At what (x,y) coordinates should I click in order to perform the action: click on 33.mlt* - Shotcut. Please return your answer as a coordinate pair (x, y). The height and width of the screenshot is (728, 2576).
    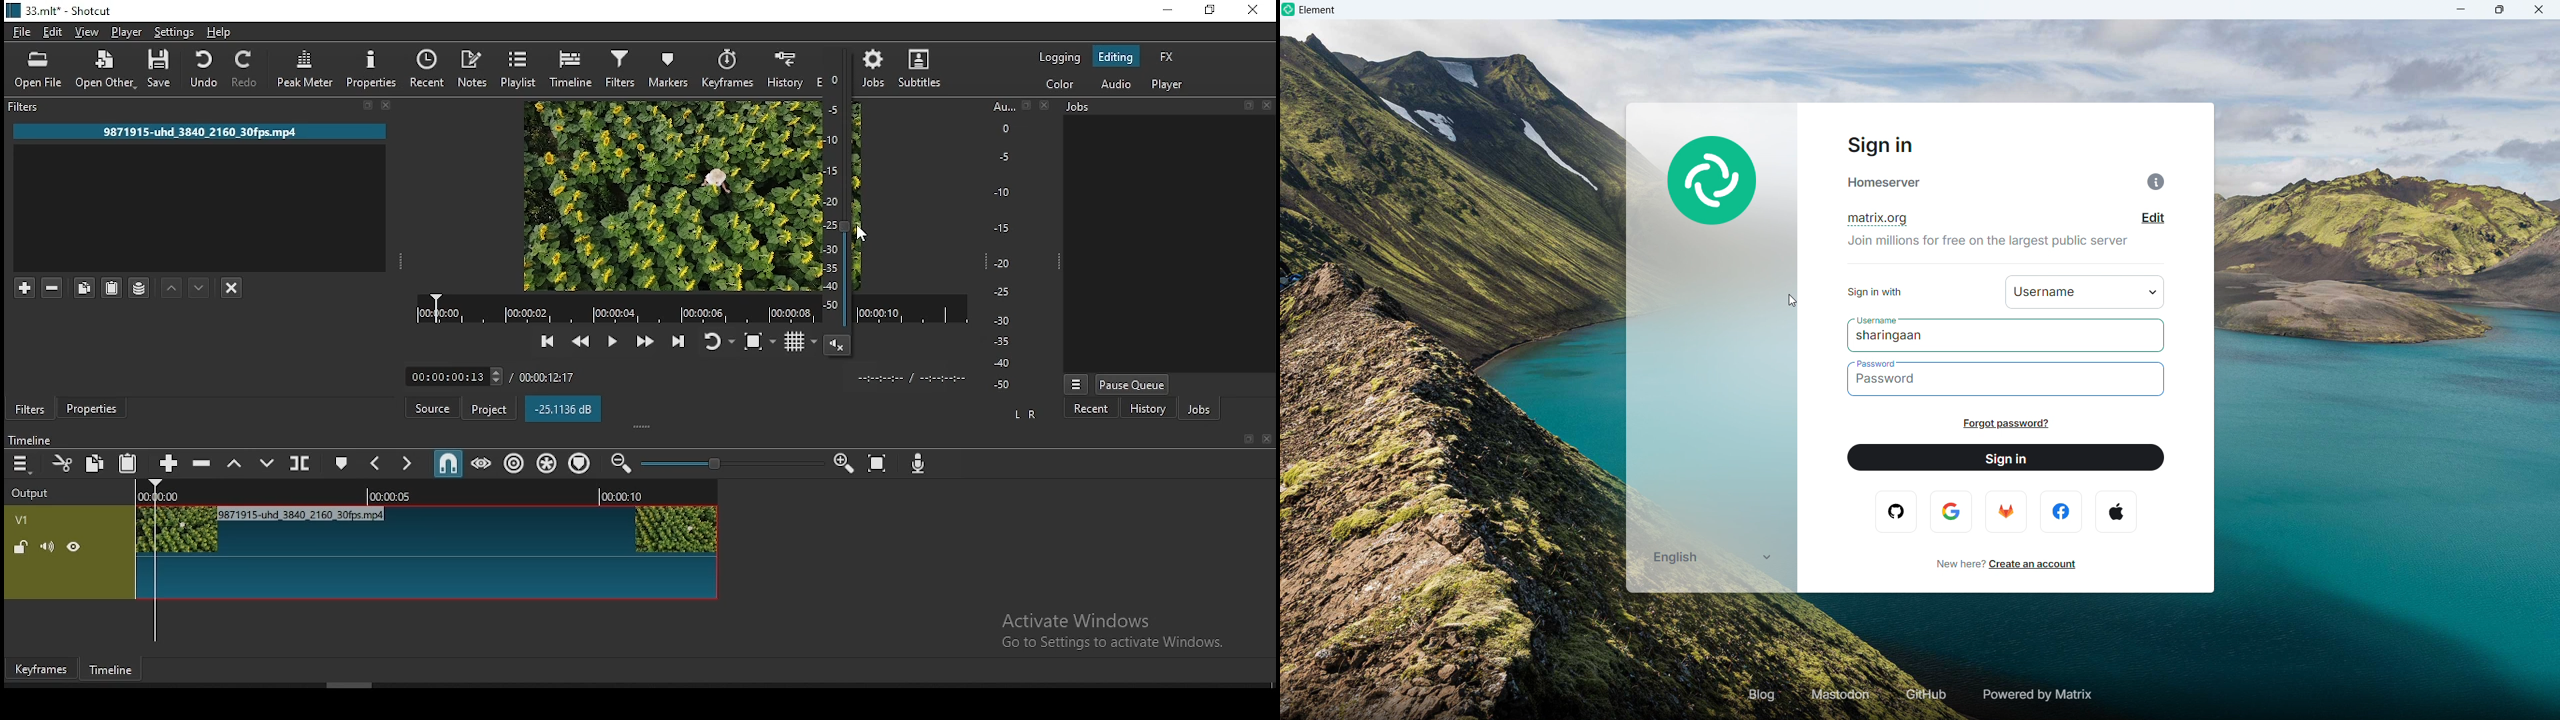
    Looking at the image, I should click on (56, 12).